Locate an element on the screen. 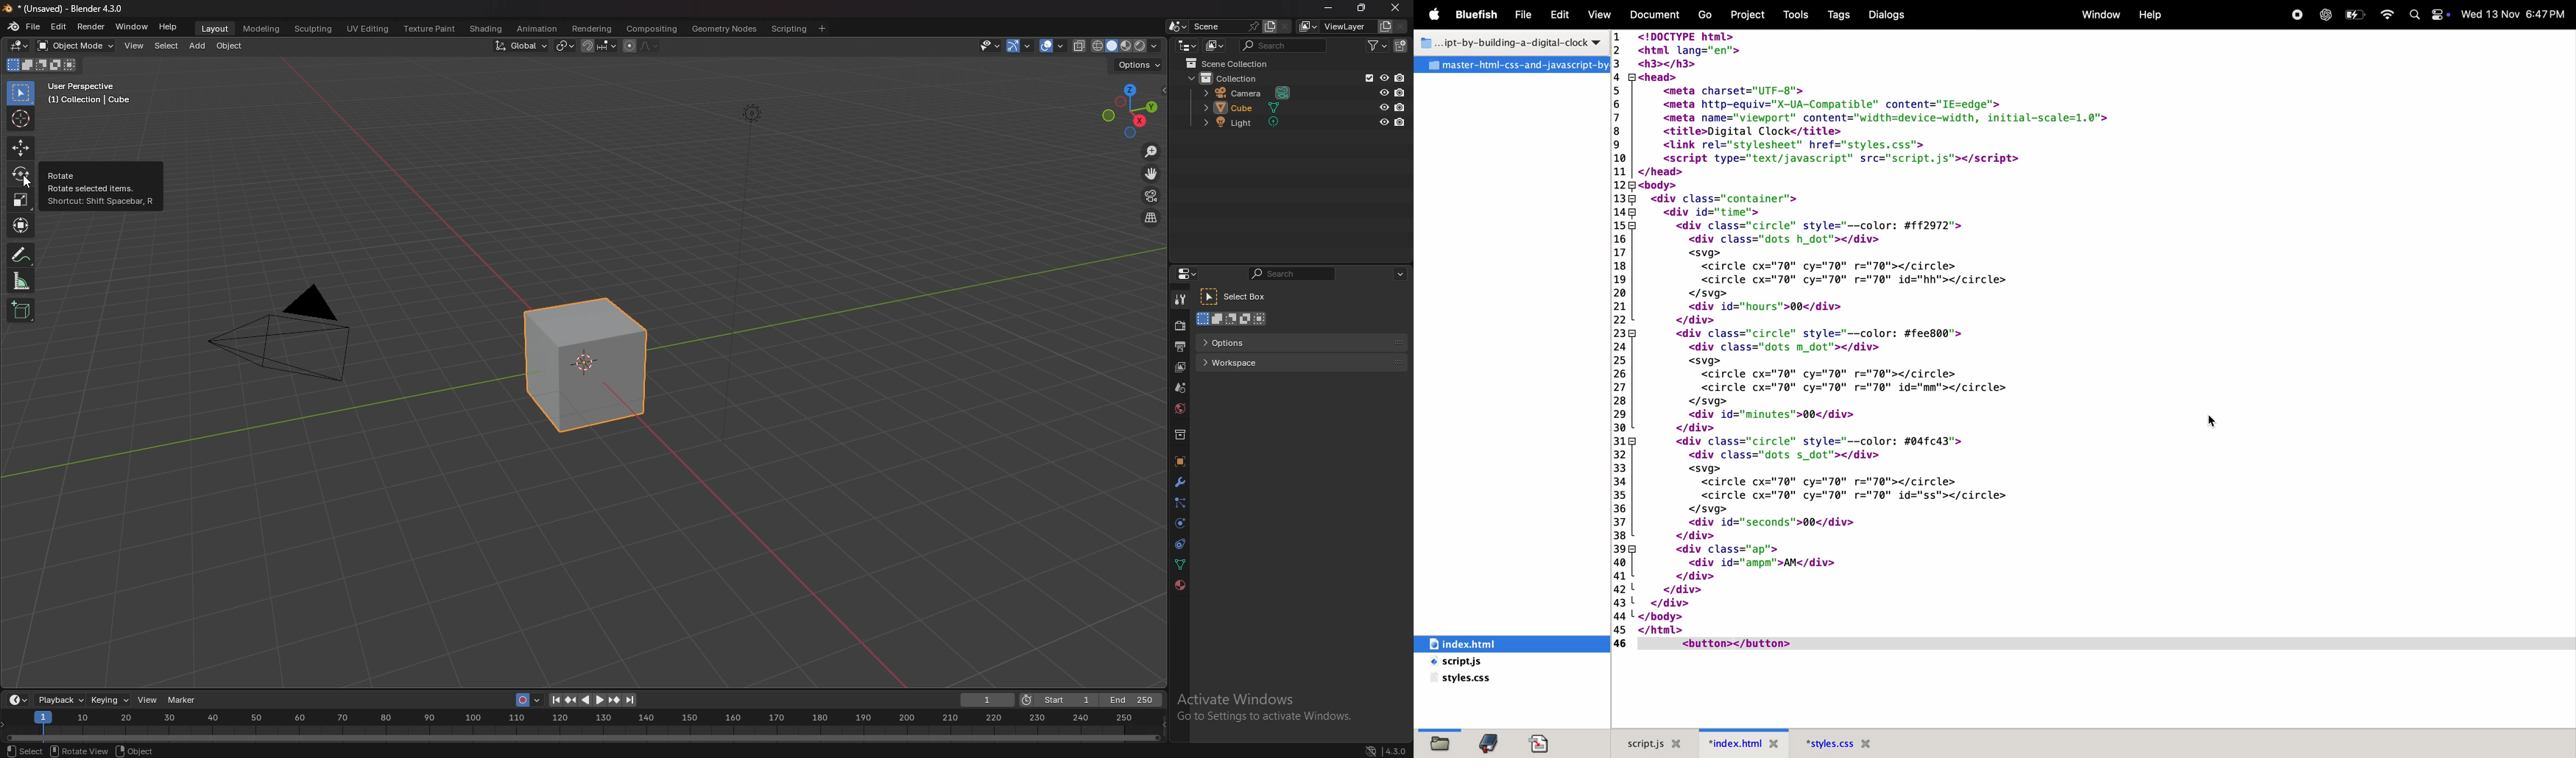  index.html is located at coordinates (1489, 643).